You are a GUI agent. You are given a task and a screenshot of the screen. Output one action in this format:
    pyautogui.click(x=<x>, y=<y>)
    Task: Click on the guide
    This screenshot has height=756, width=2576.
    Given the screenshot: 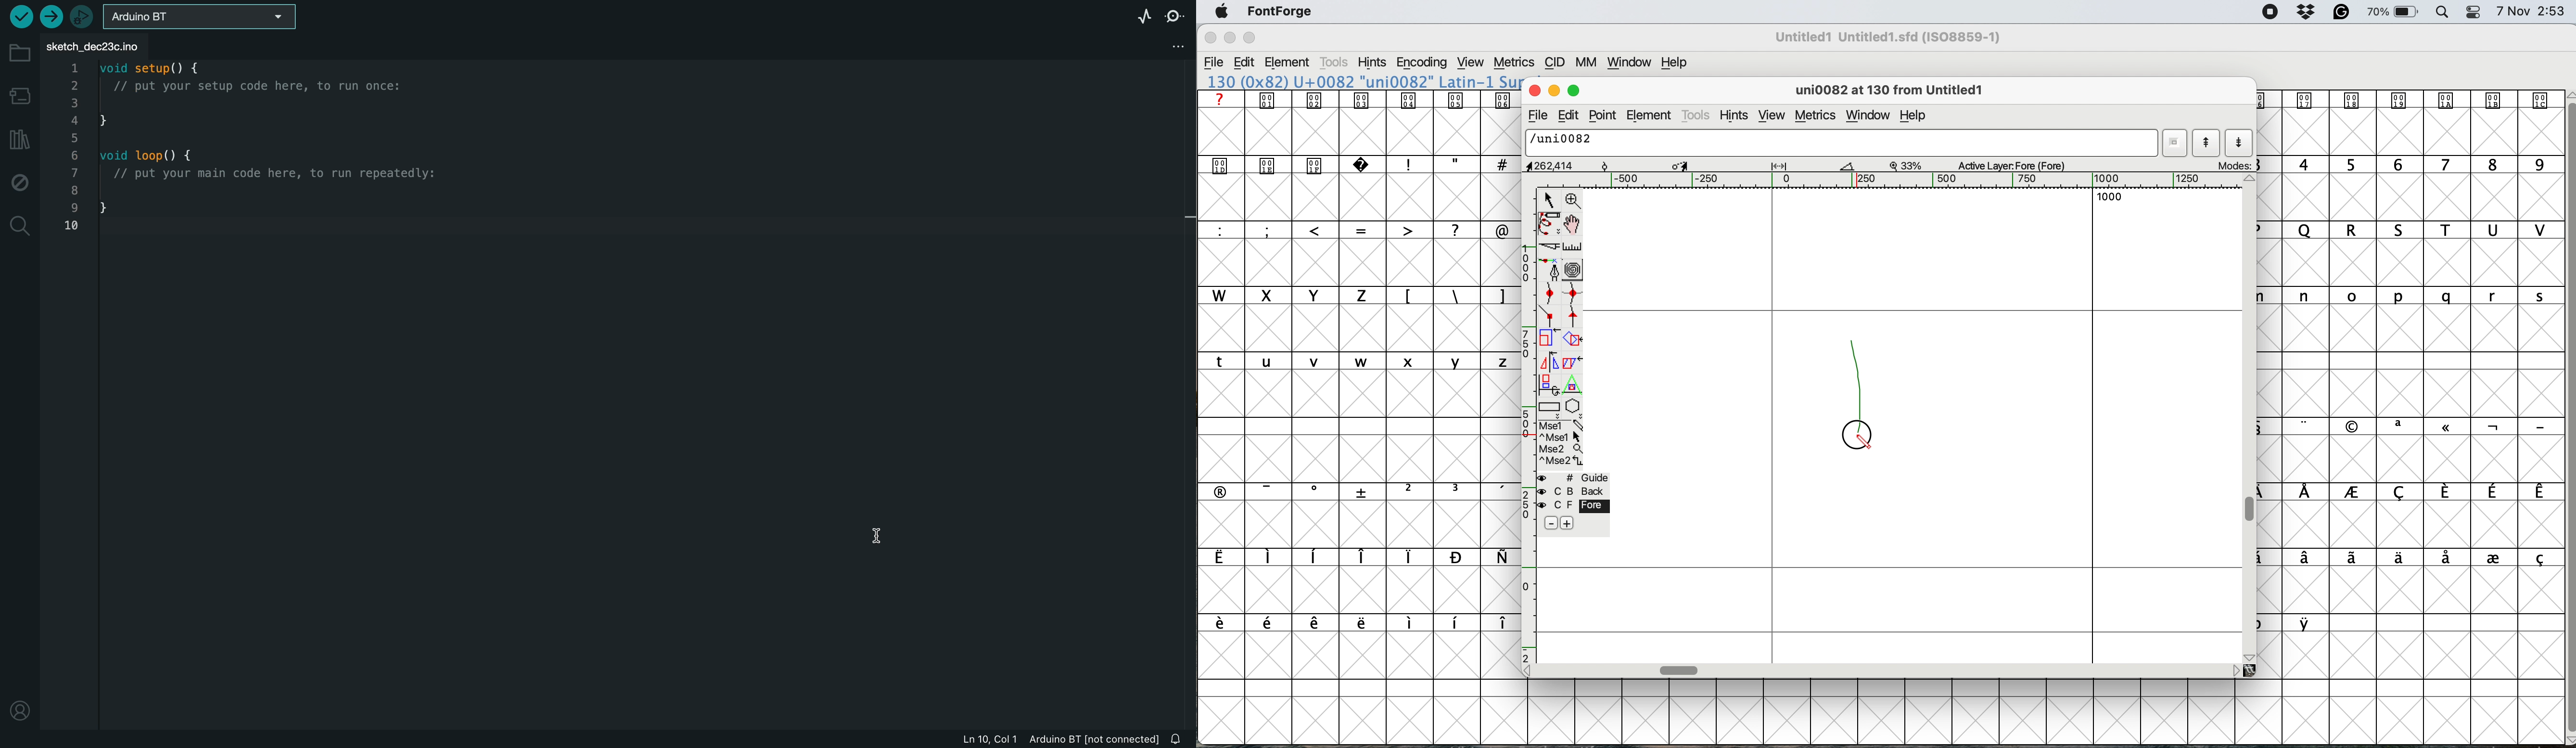 What is the action you would take?
    pyautogui.click(x=1576, y=477)
    